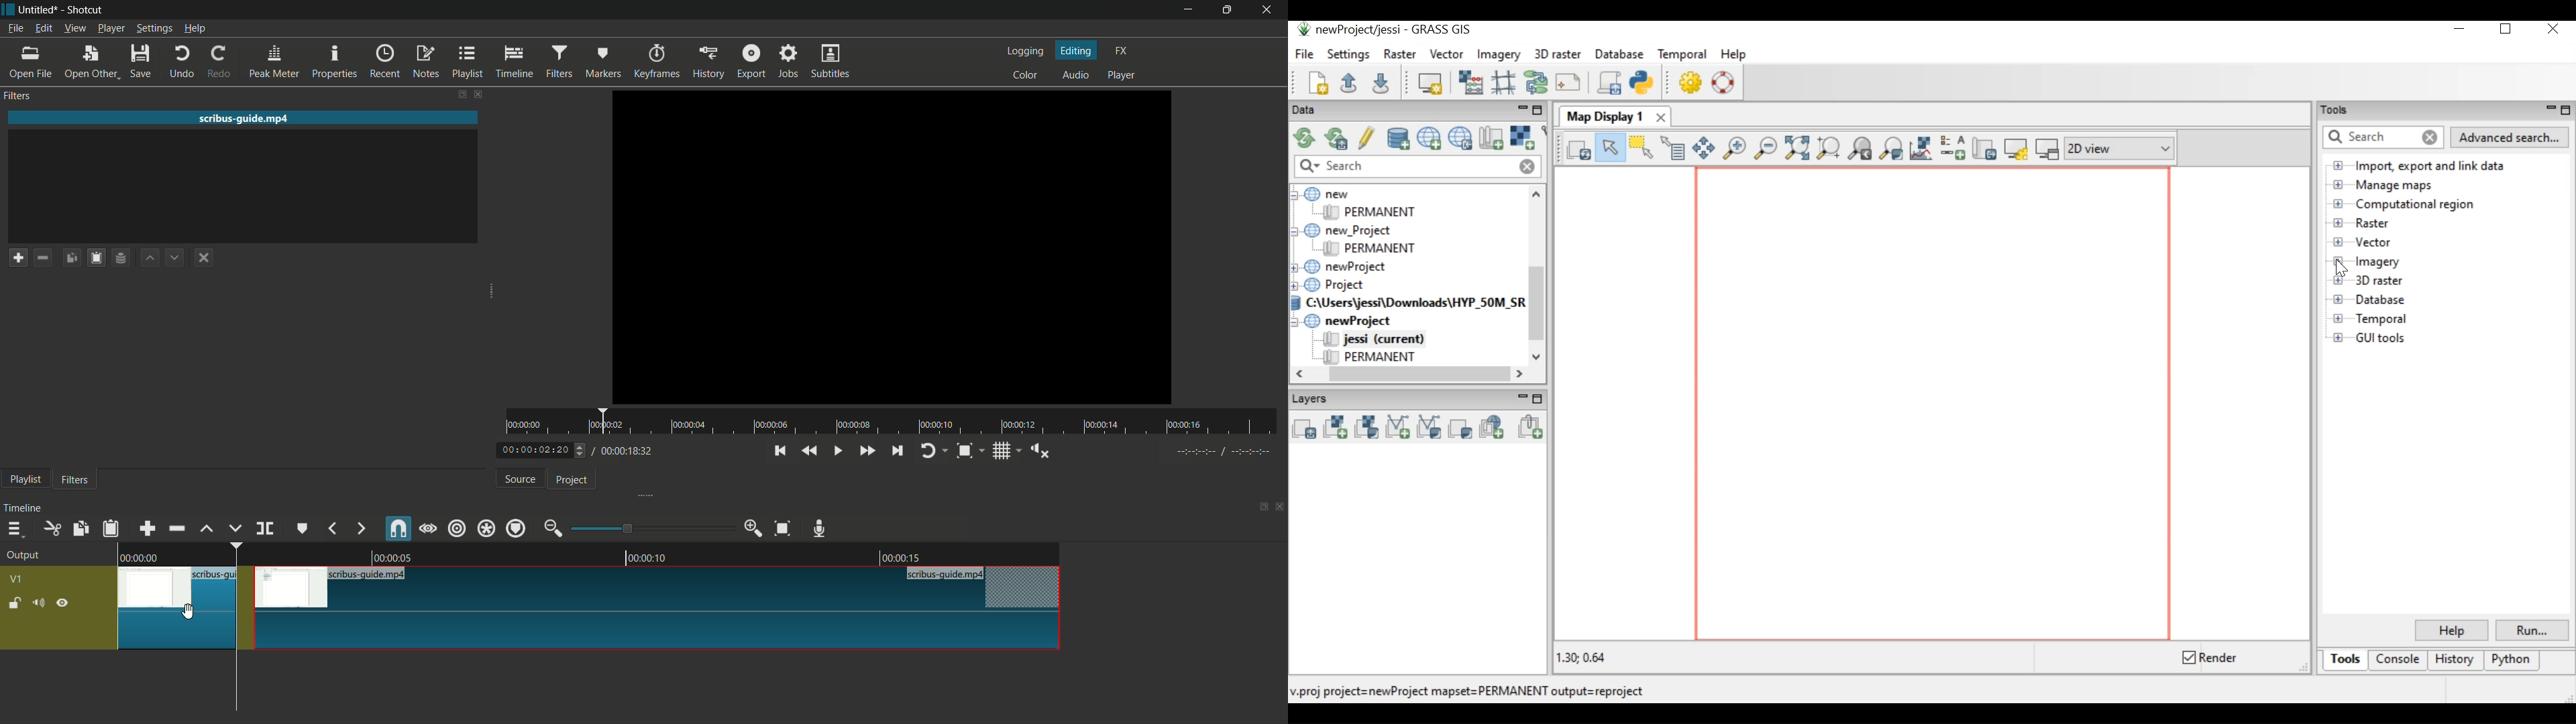 This screenshot has height=728, width=2576. What do you see at coordinates (552, 528) in the screenshot?
I see `zoom out` at bounding box center [552, 528].